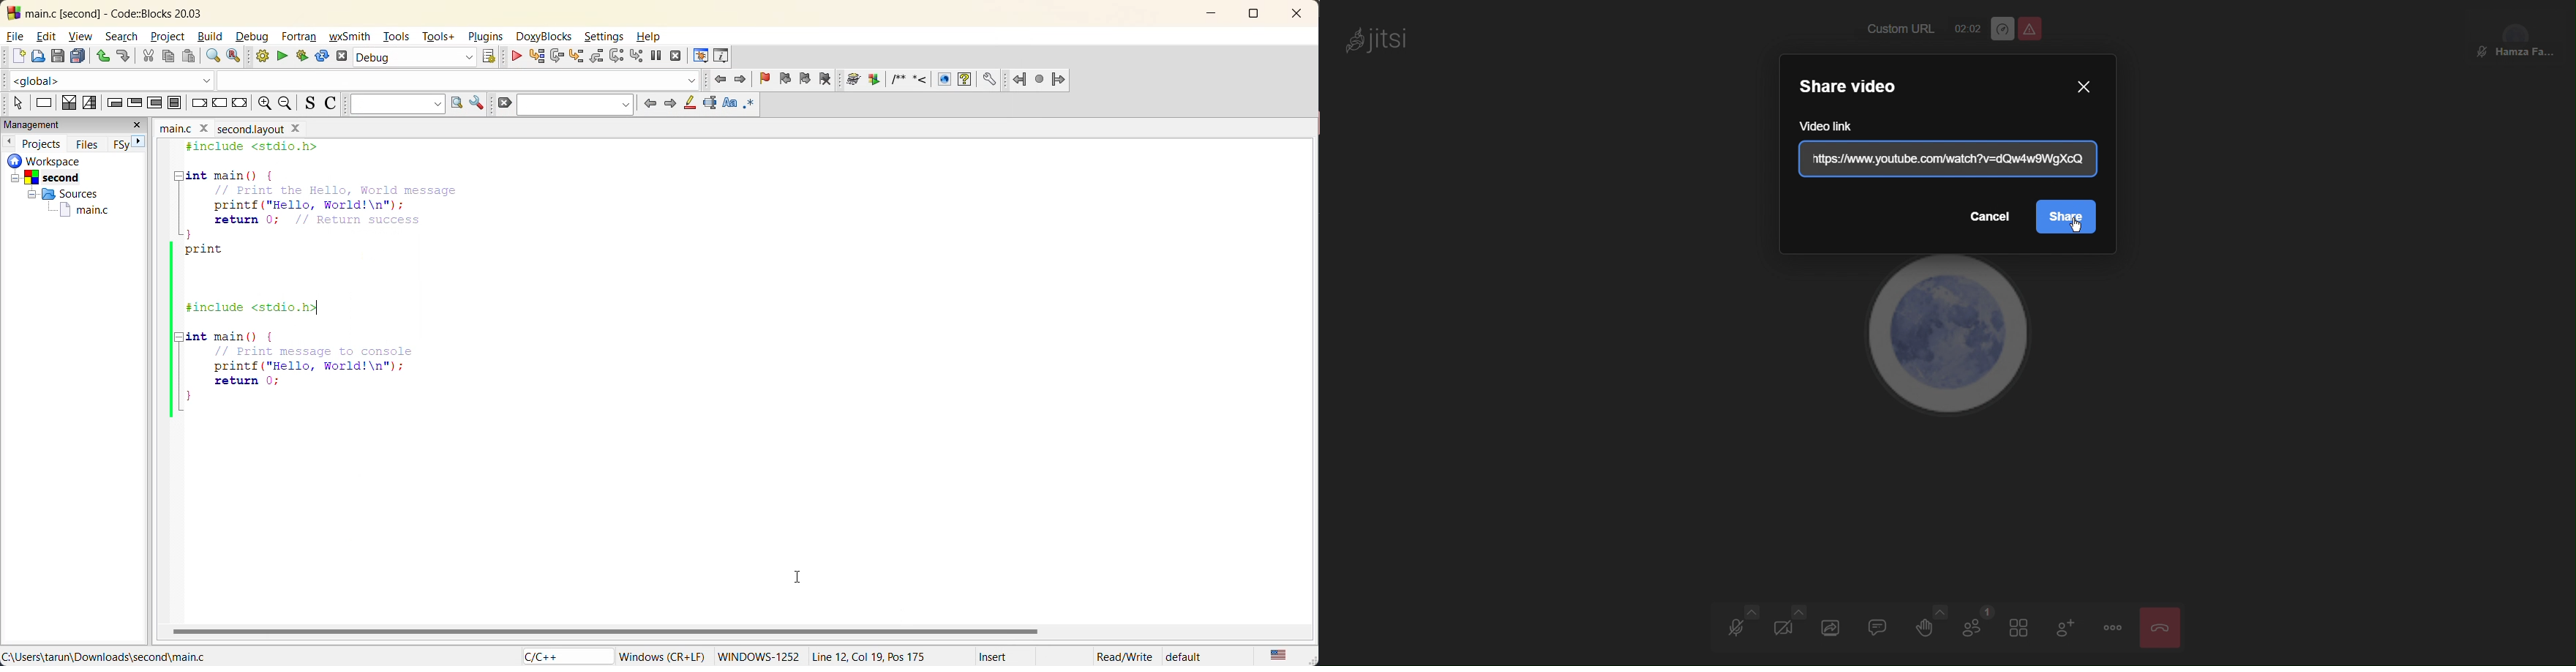  What do you see at coordinates (56, 55) in the screenshot?
I see `save` at bounding box center [56, 55].